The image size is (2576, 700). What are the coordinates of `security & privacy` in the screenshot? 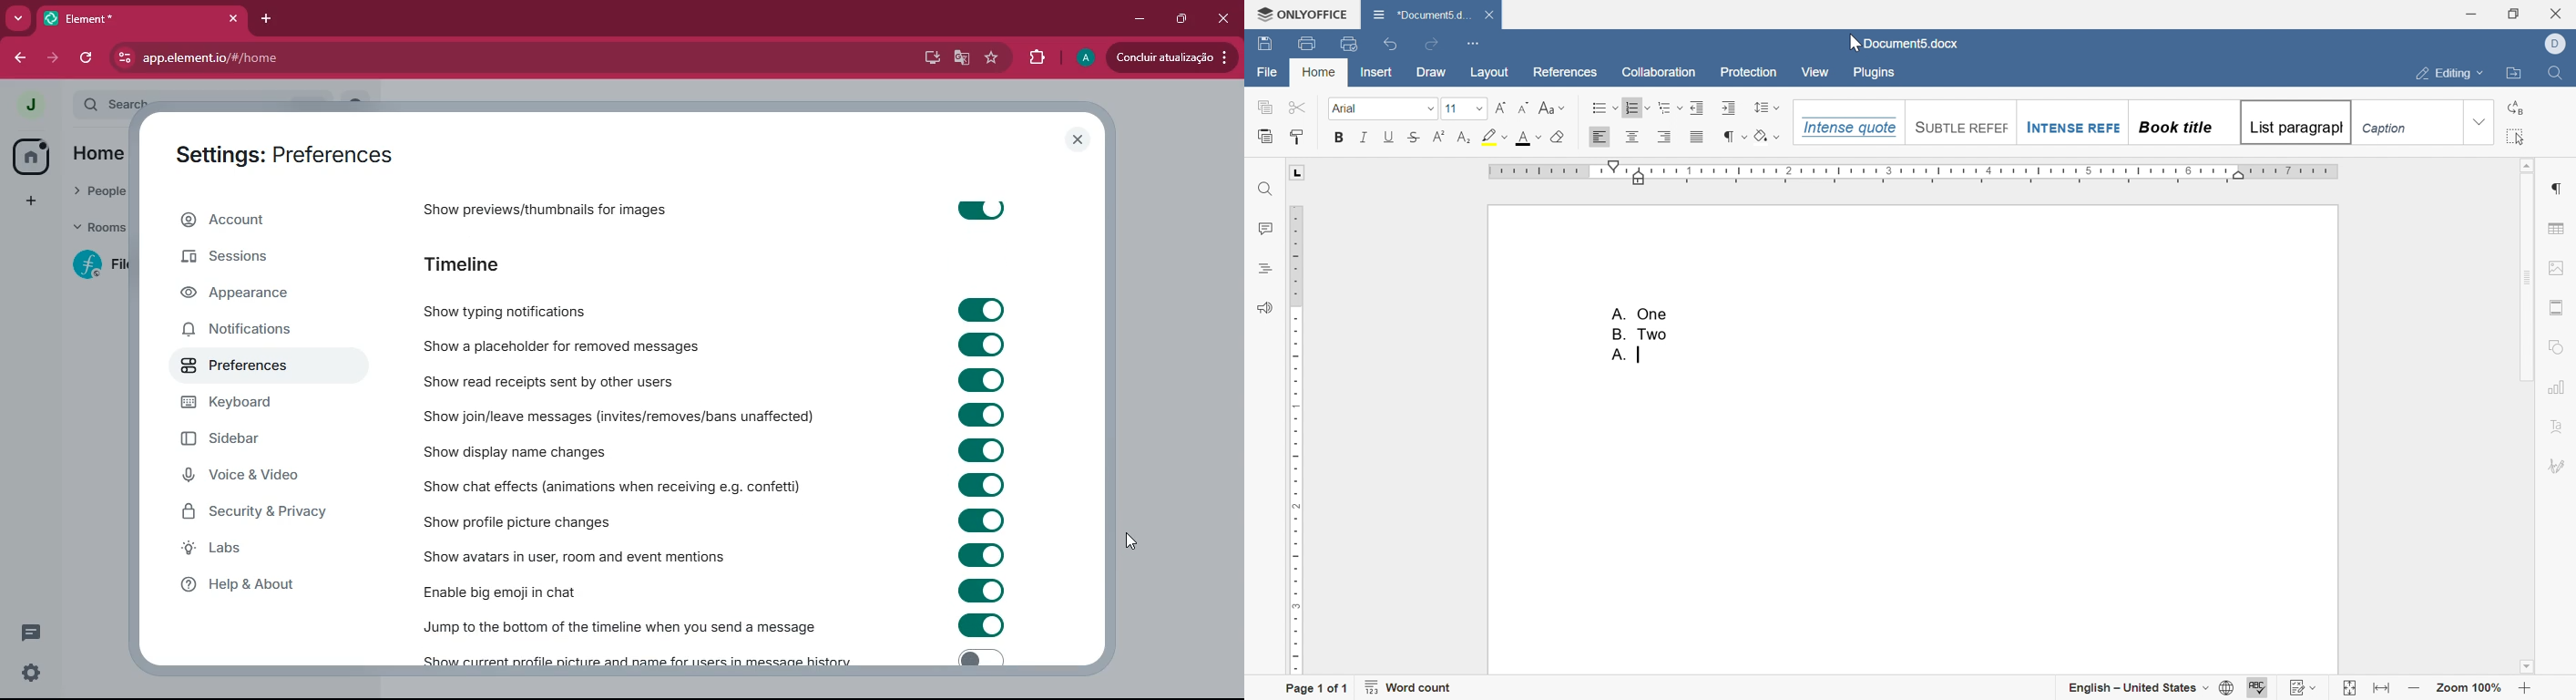 It's located at (258, 516).